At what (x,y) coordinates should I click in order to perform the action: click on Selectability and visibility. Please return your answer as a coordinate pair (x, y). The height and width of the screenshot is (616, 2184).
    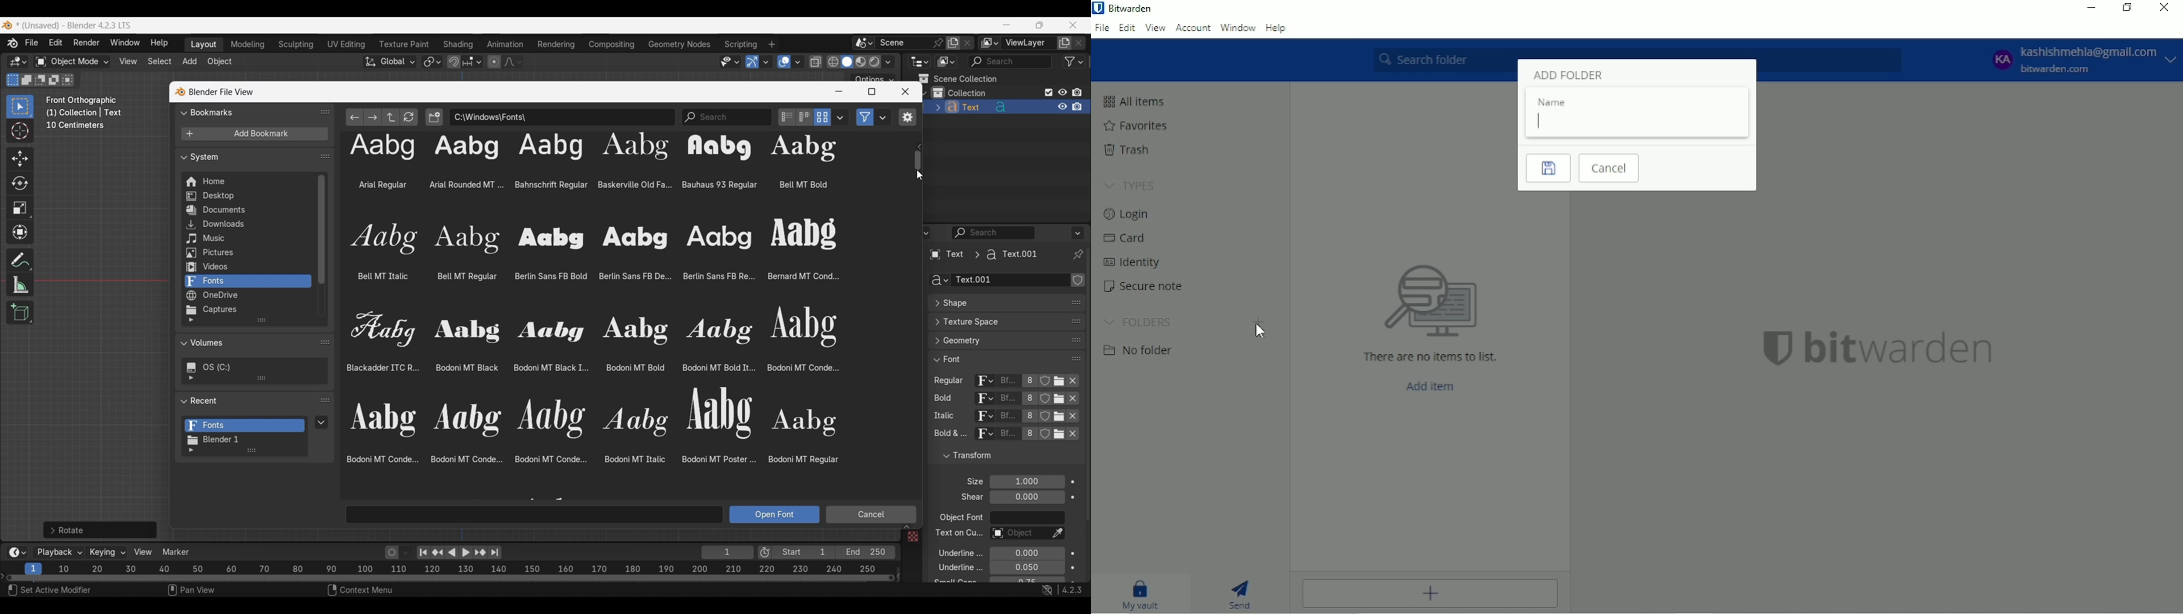
    Looking at the image, I should click on (731, 62).